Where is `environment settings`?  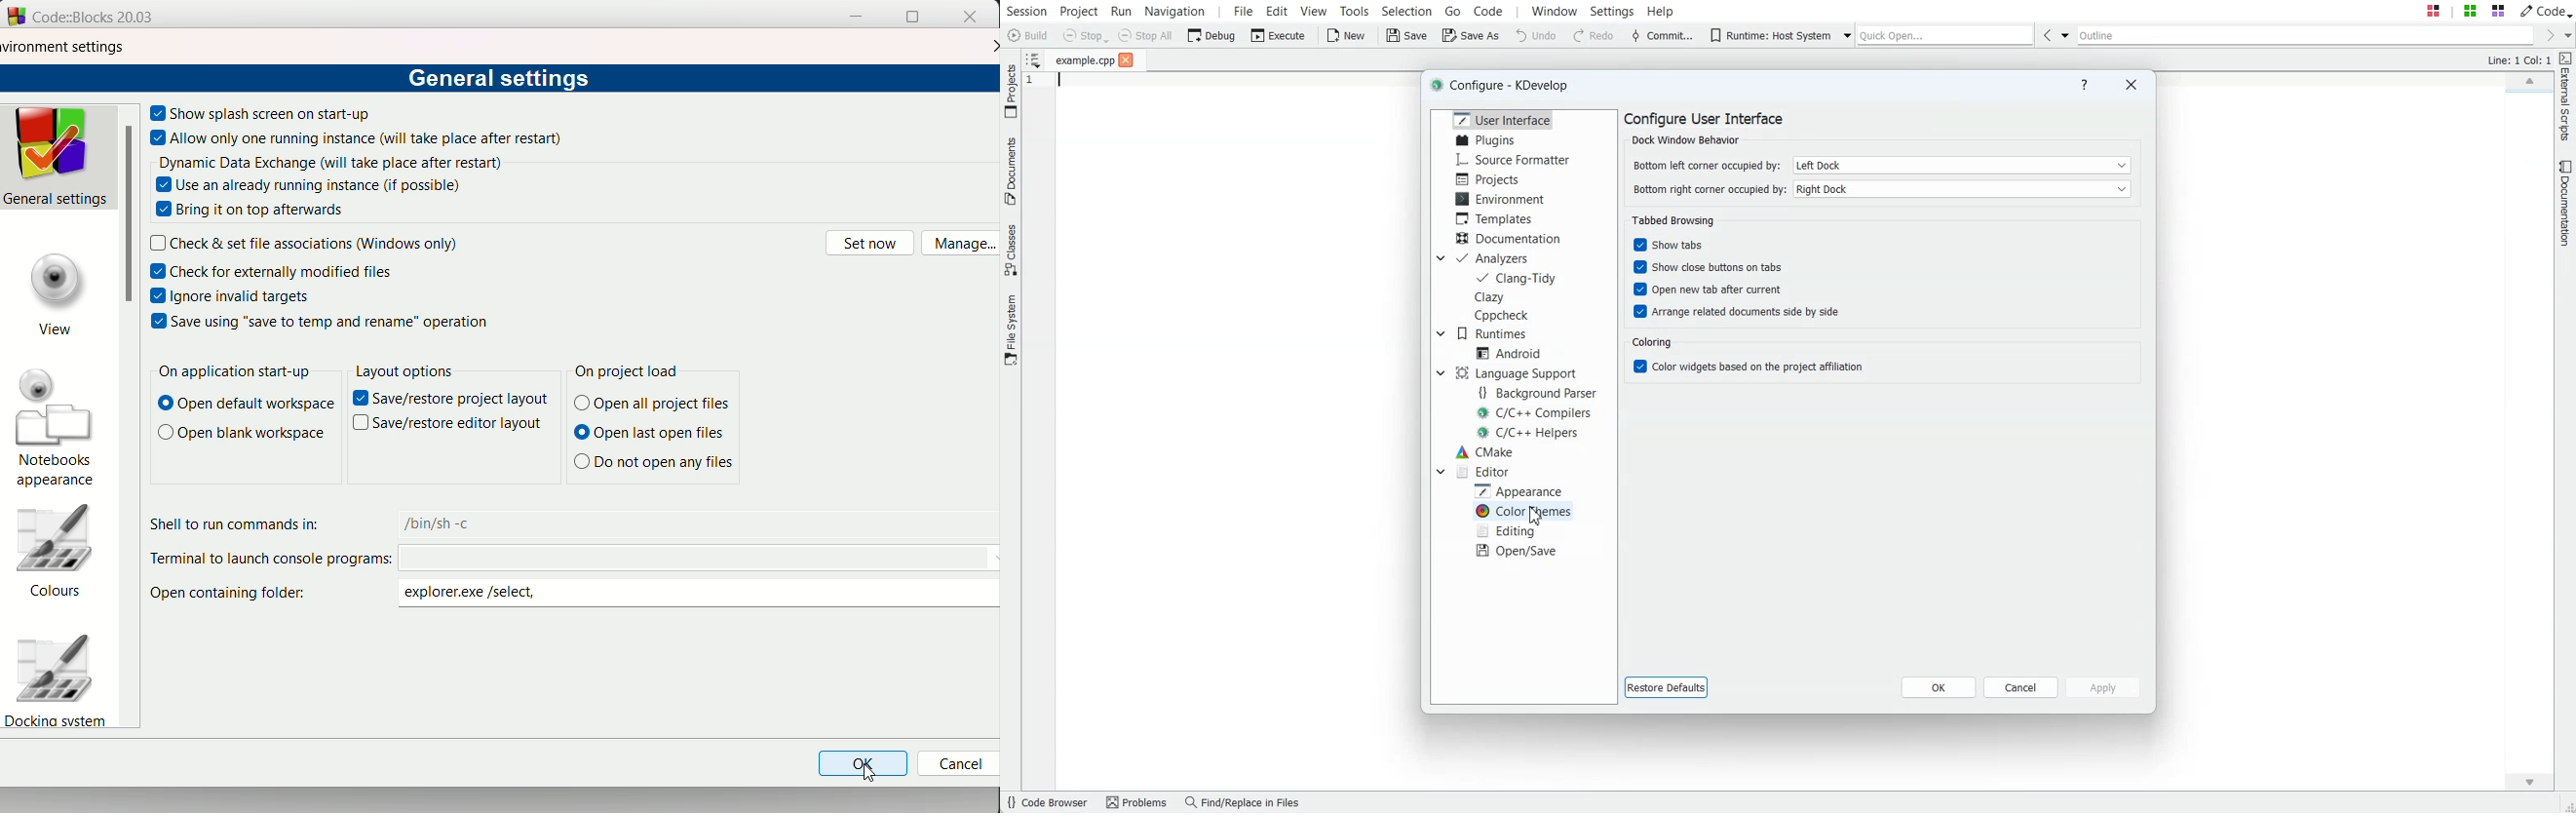
environment settings is located at coordinates (63, 45).